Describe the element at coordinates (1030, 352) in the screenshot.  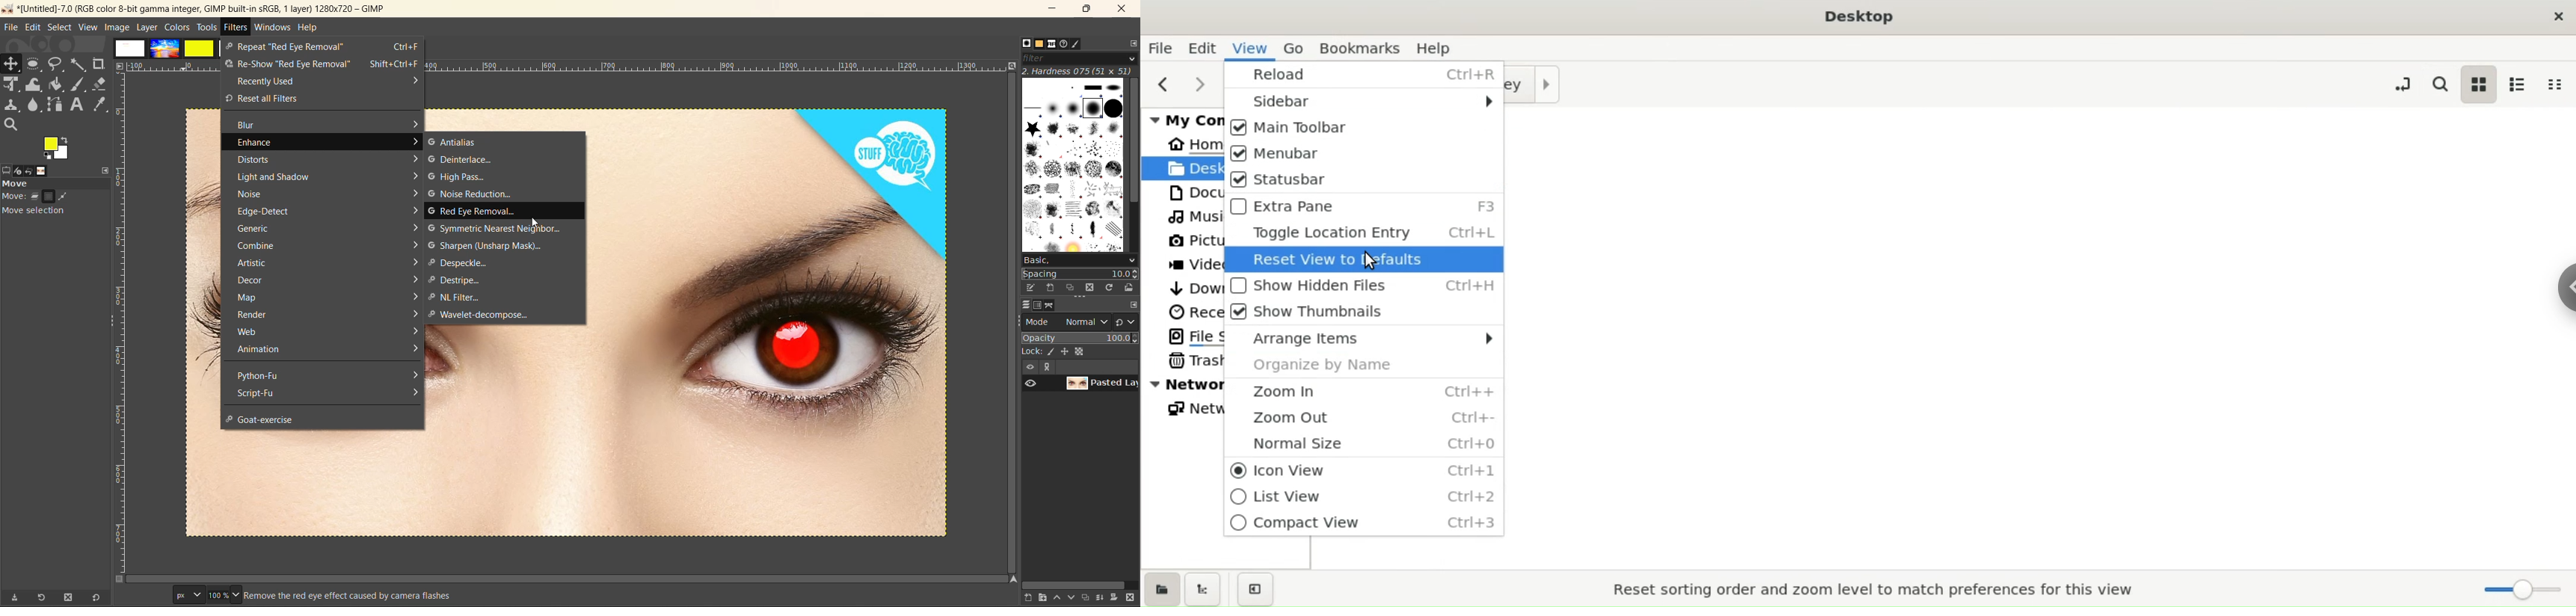
I see `lock :` at that location.